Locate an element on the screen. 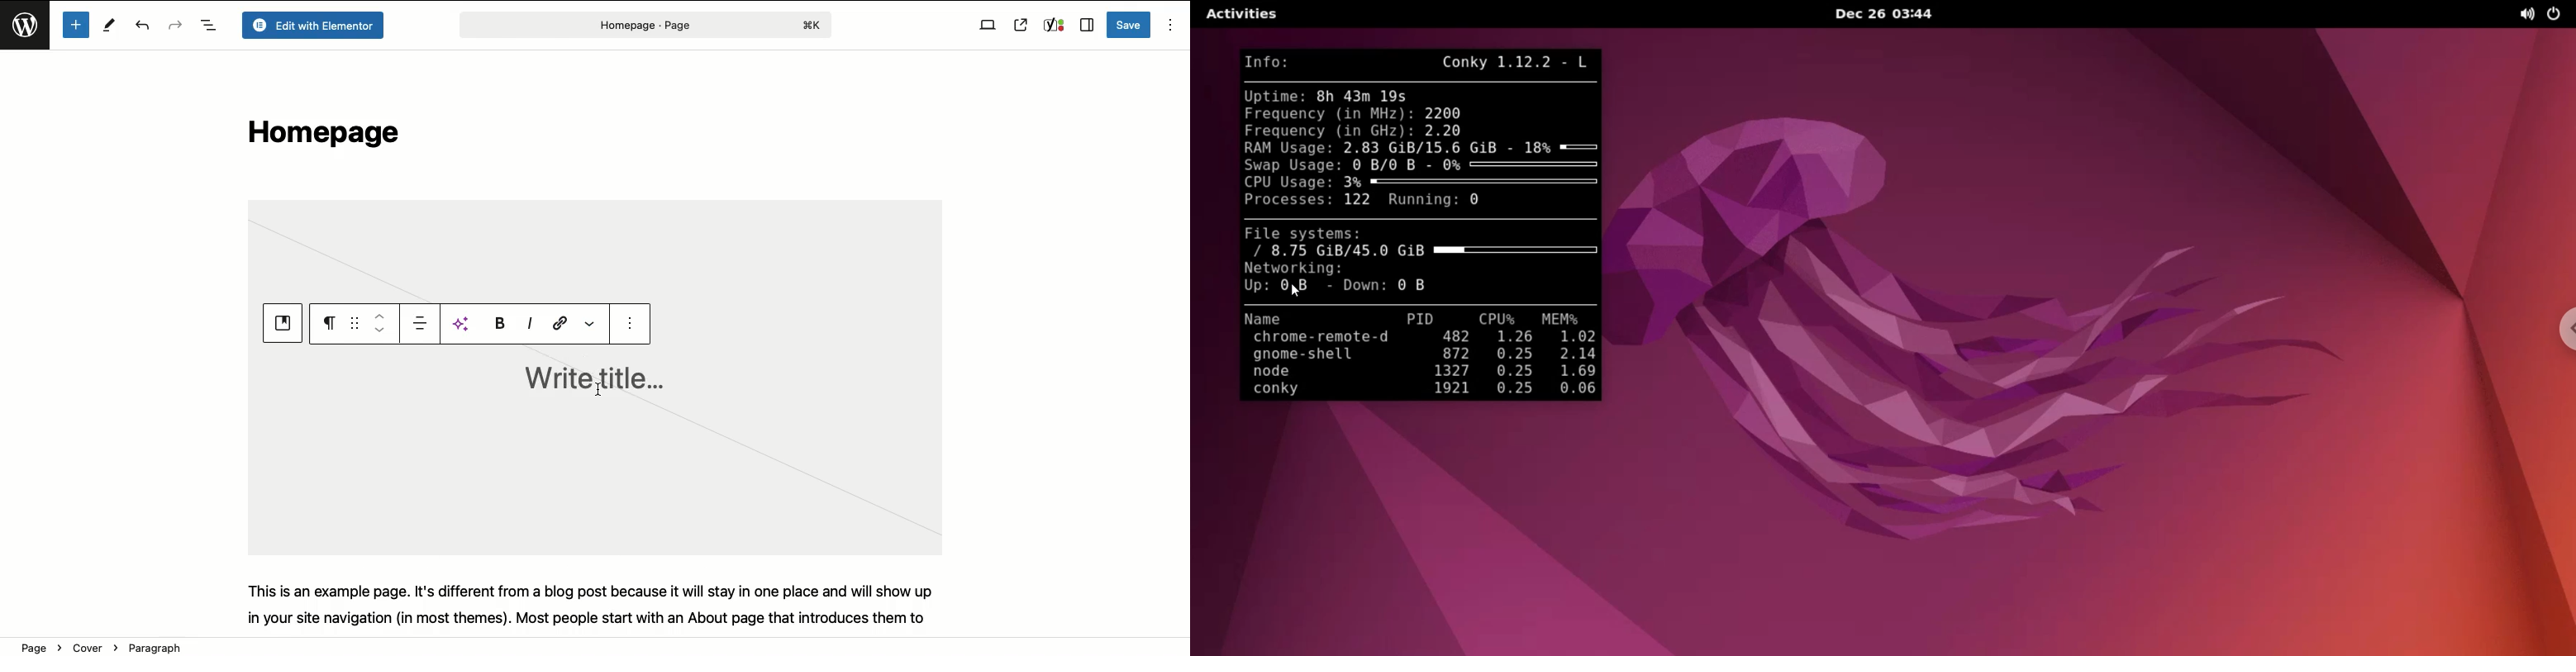  Edit with elementor is located at coordinates (312, 26).